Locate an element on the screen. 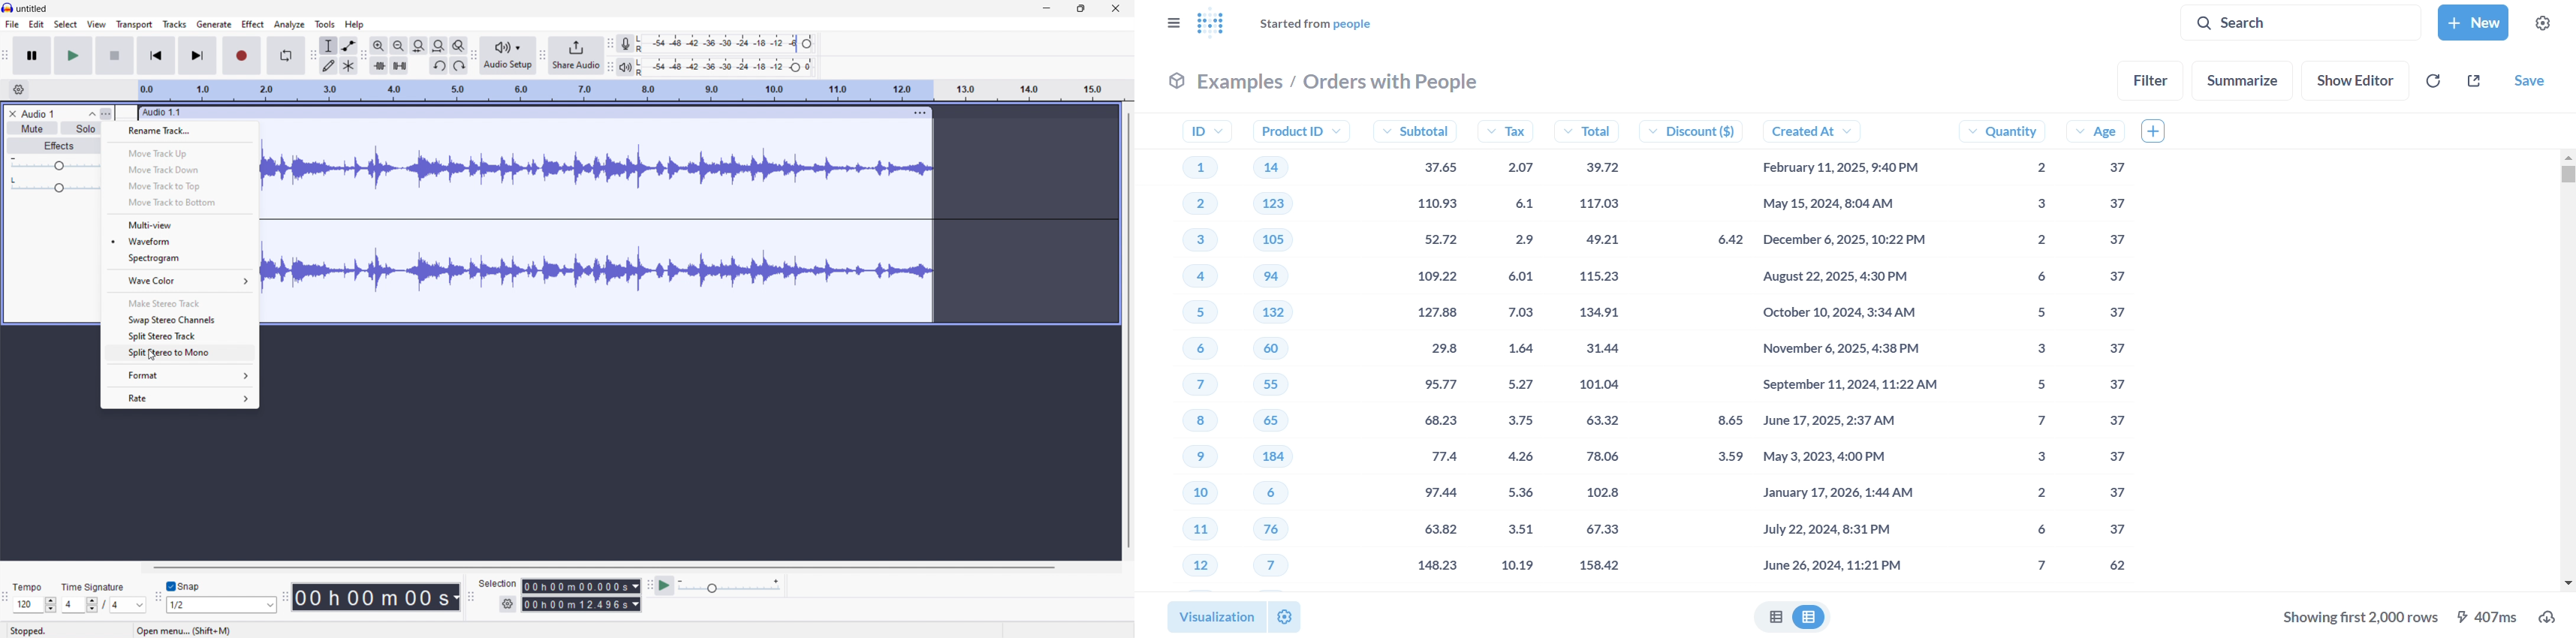  multi-view is located at coordinates (180, 224).